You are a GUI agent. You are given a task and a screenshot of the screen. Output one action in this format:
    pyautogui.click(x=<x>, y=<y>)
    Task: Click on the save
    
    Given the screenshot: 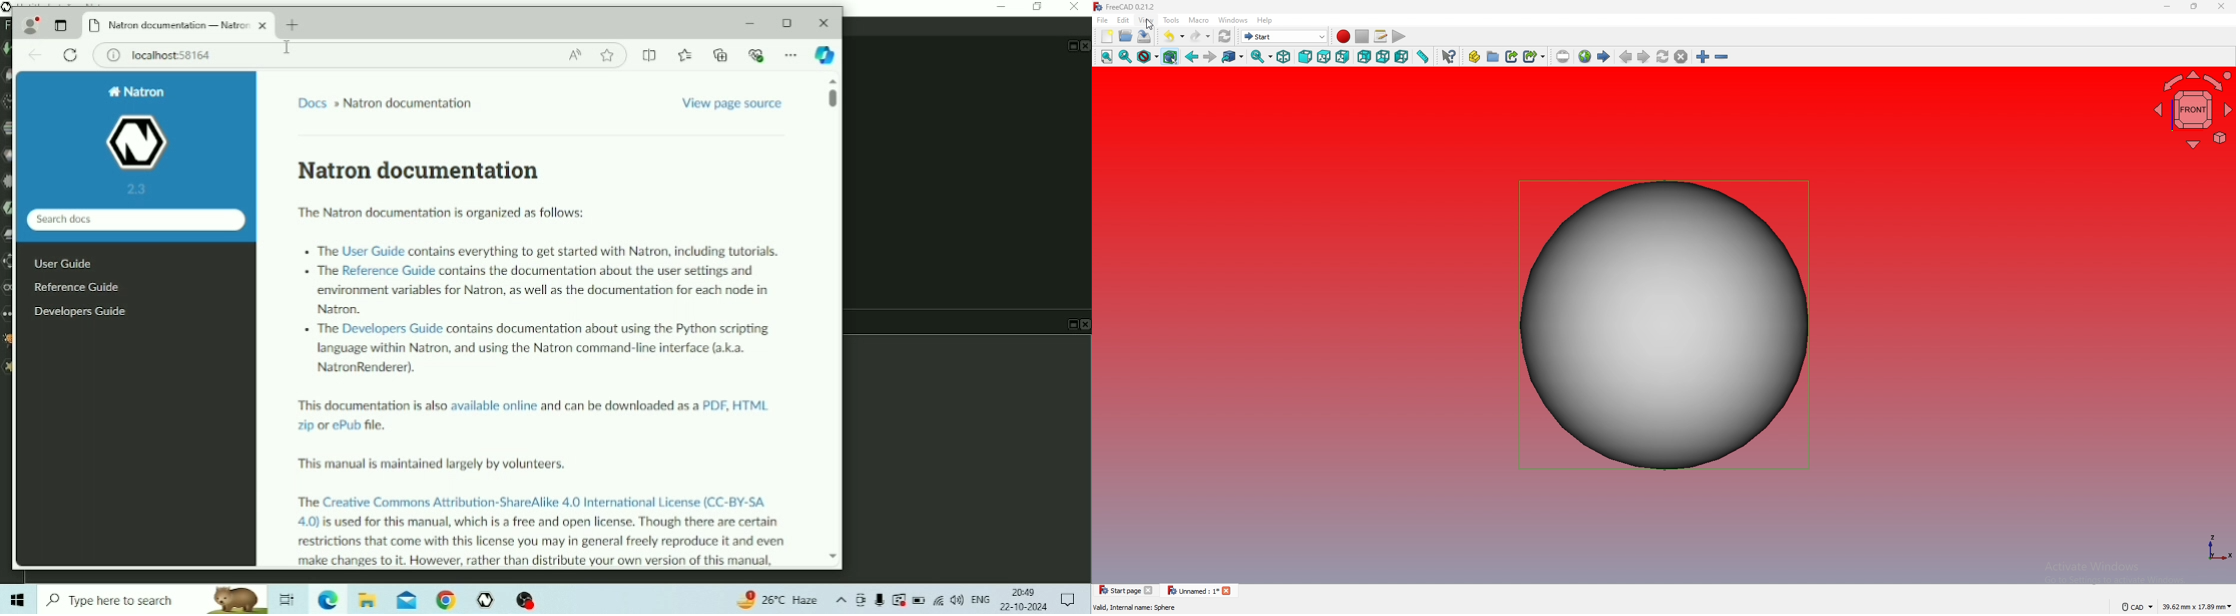 What is the action you would take?
    pyautogui.click(x=1144, y=36)
    